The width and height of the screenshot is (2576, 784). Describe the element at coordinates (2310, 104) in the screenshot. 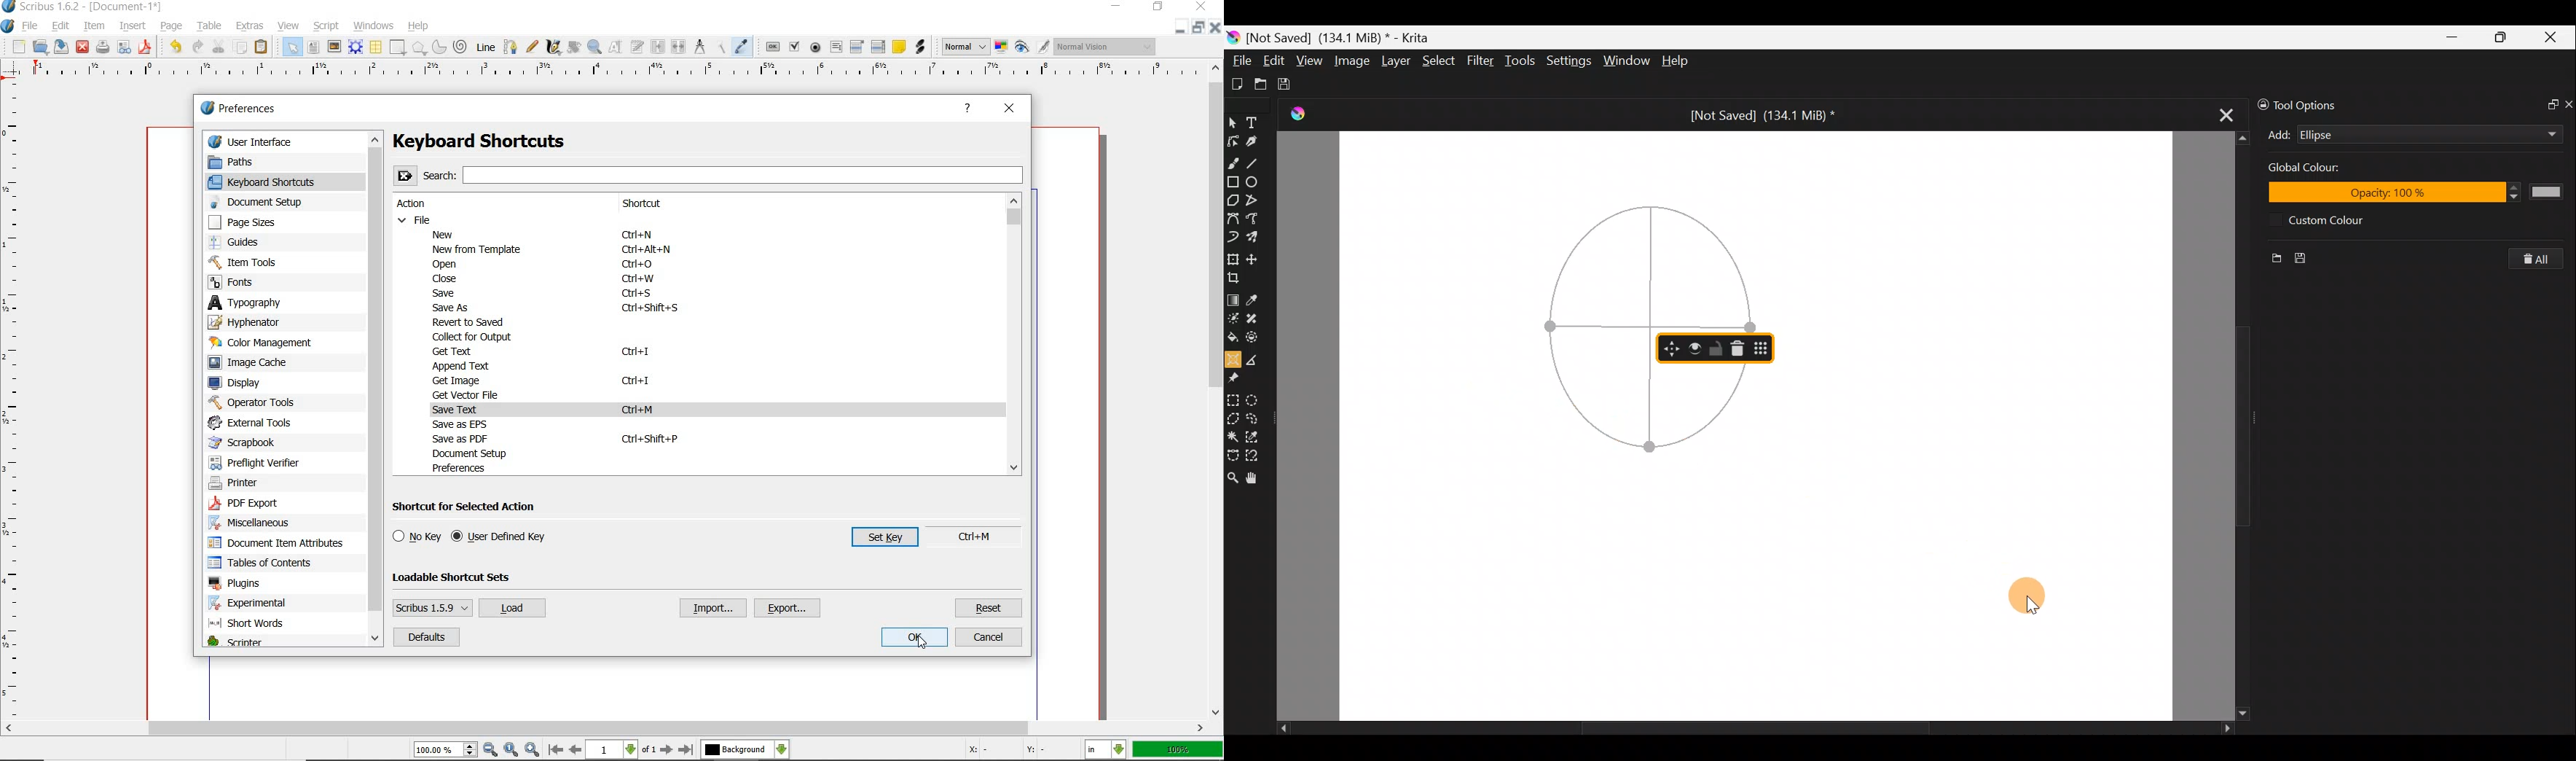

I see `Tool options` at that location.